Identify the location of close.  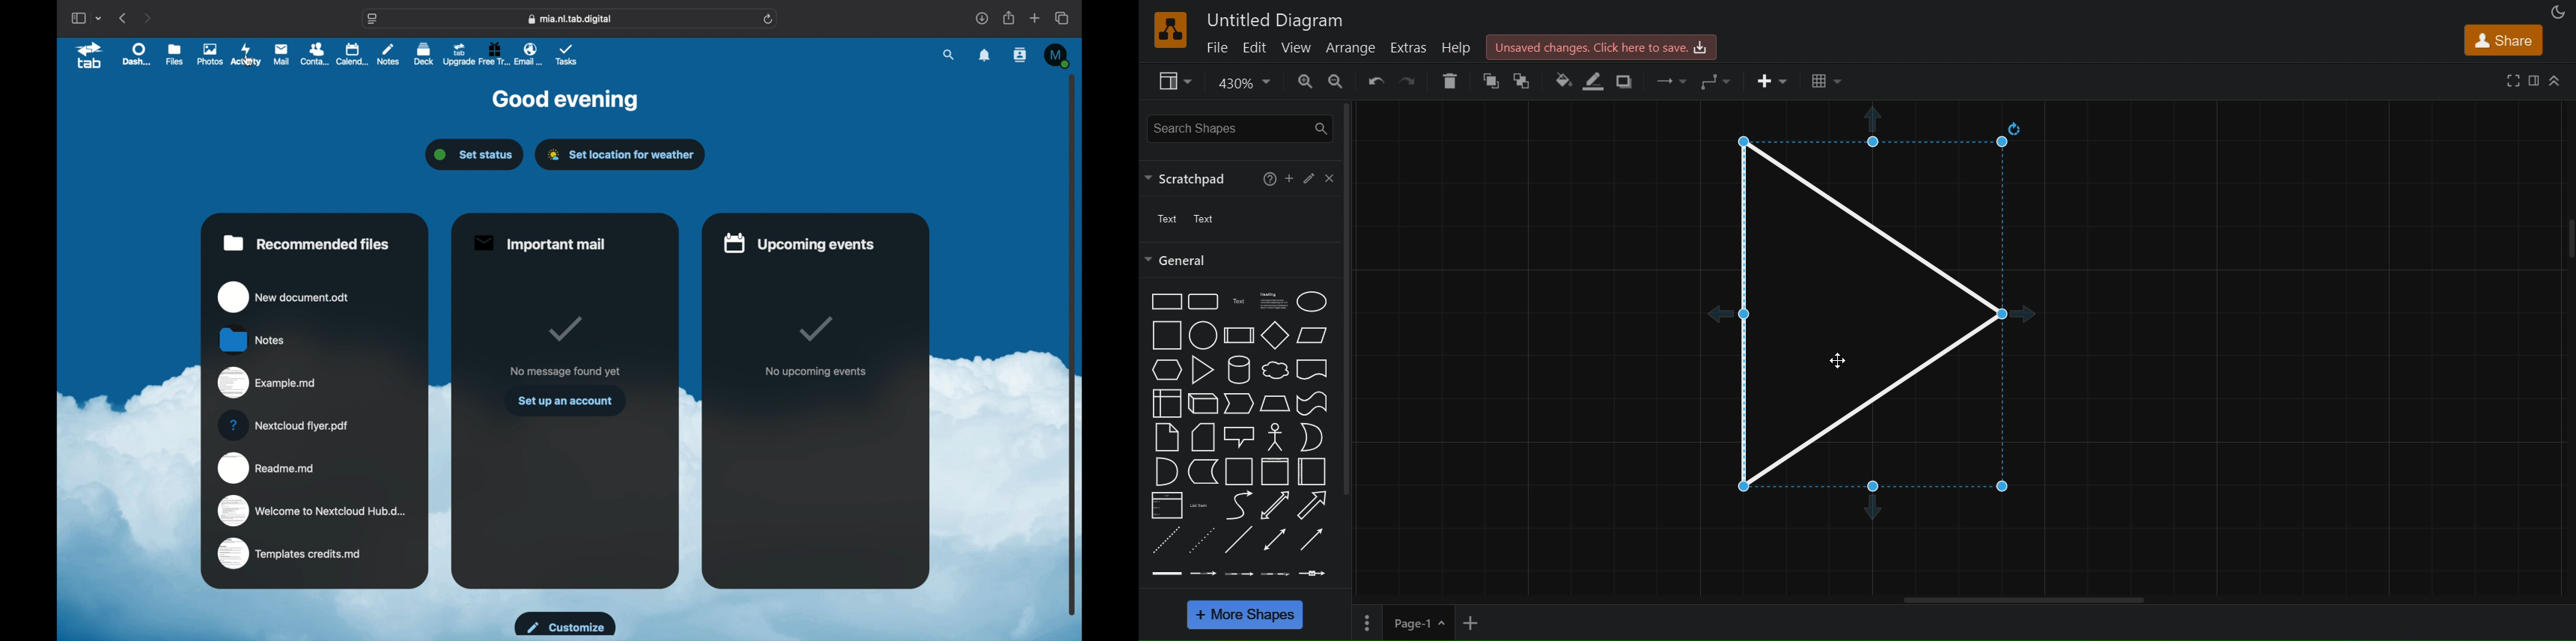
(1328, 177).